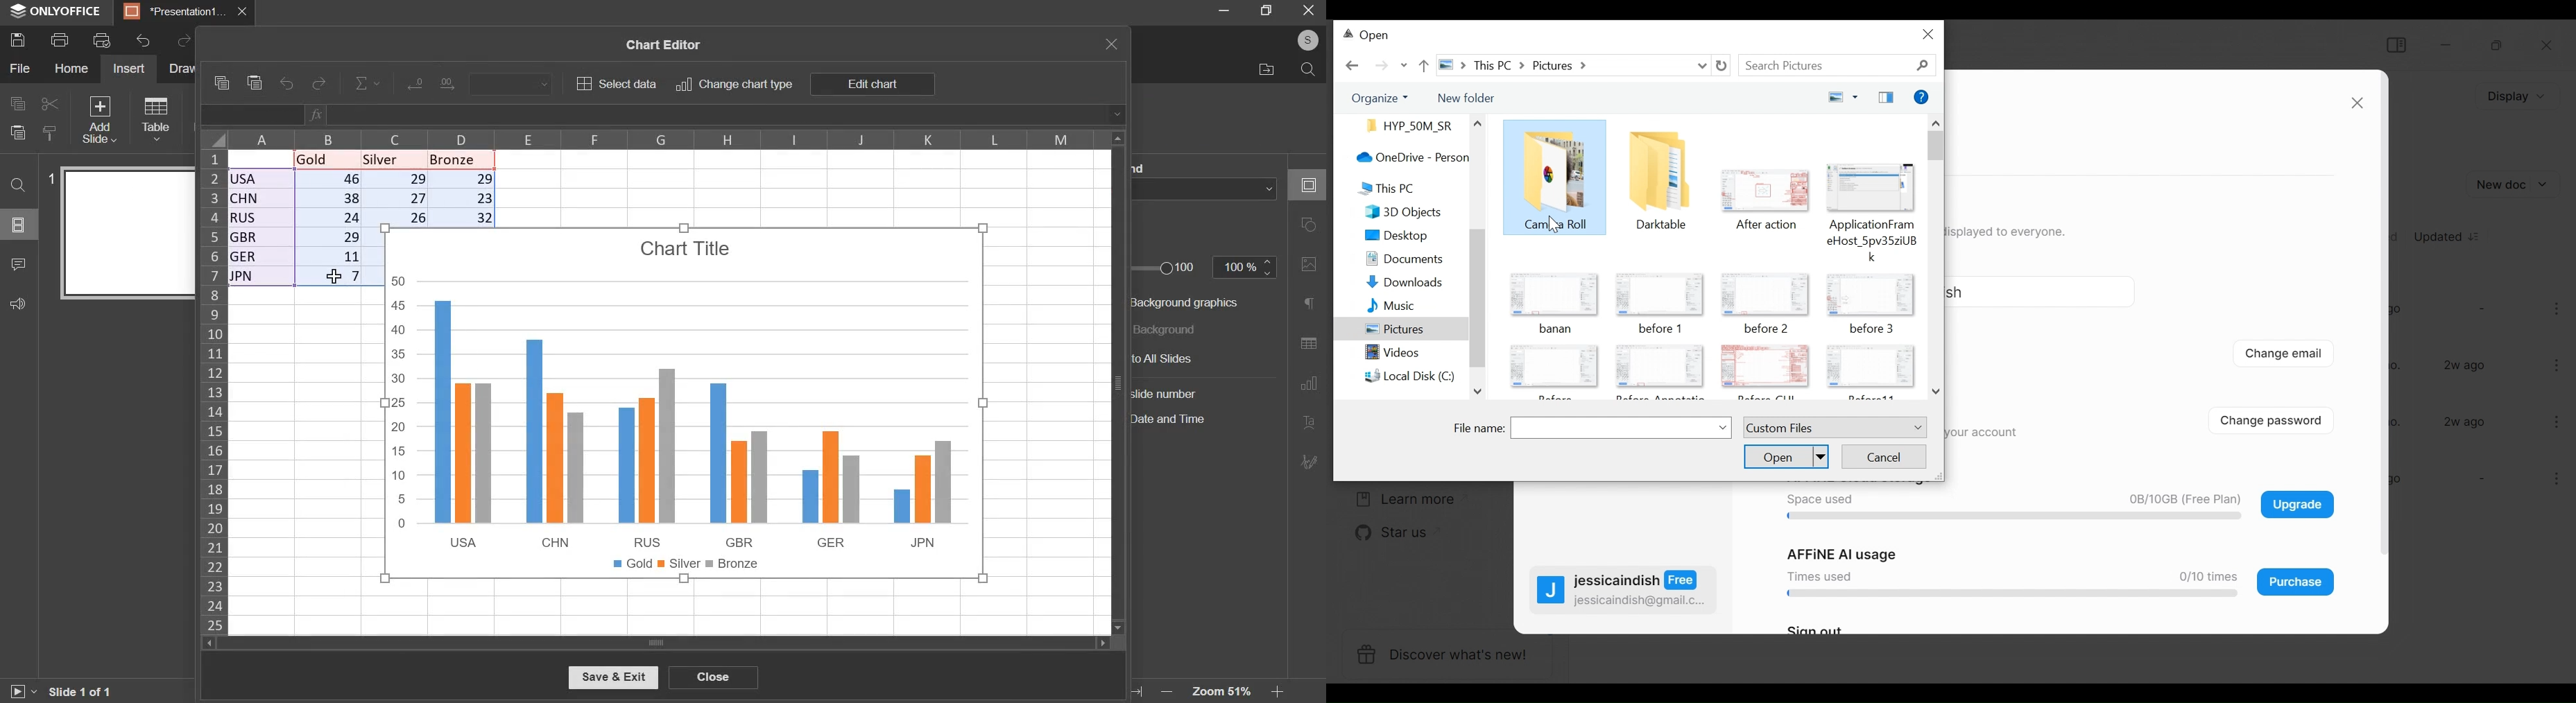 The height and width of the screenshot is (728, 2576). I want to click on Downloads, so click(1393, 283).